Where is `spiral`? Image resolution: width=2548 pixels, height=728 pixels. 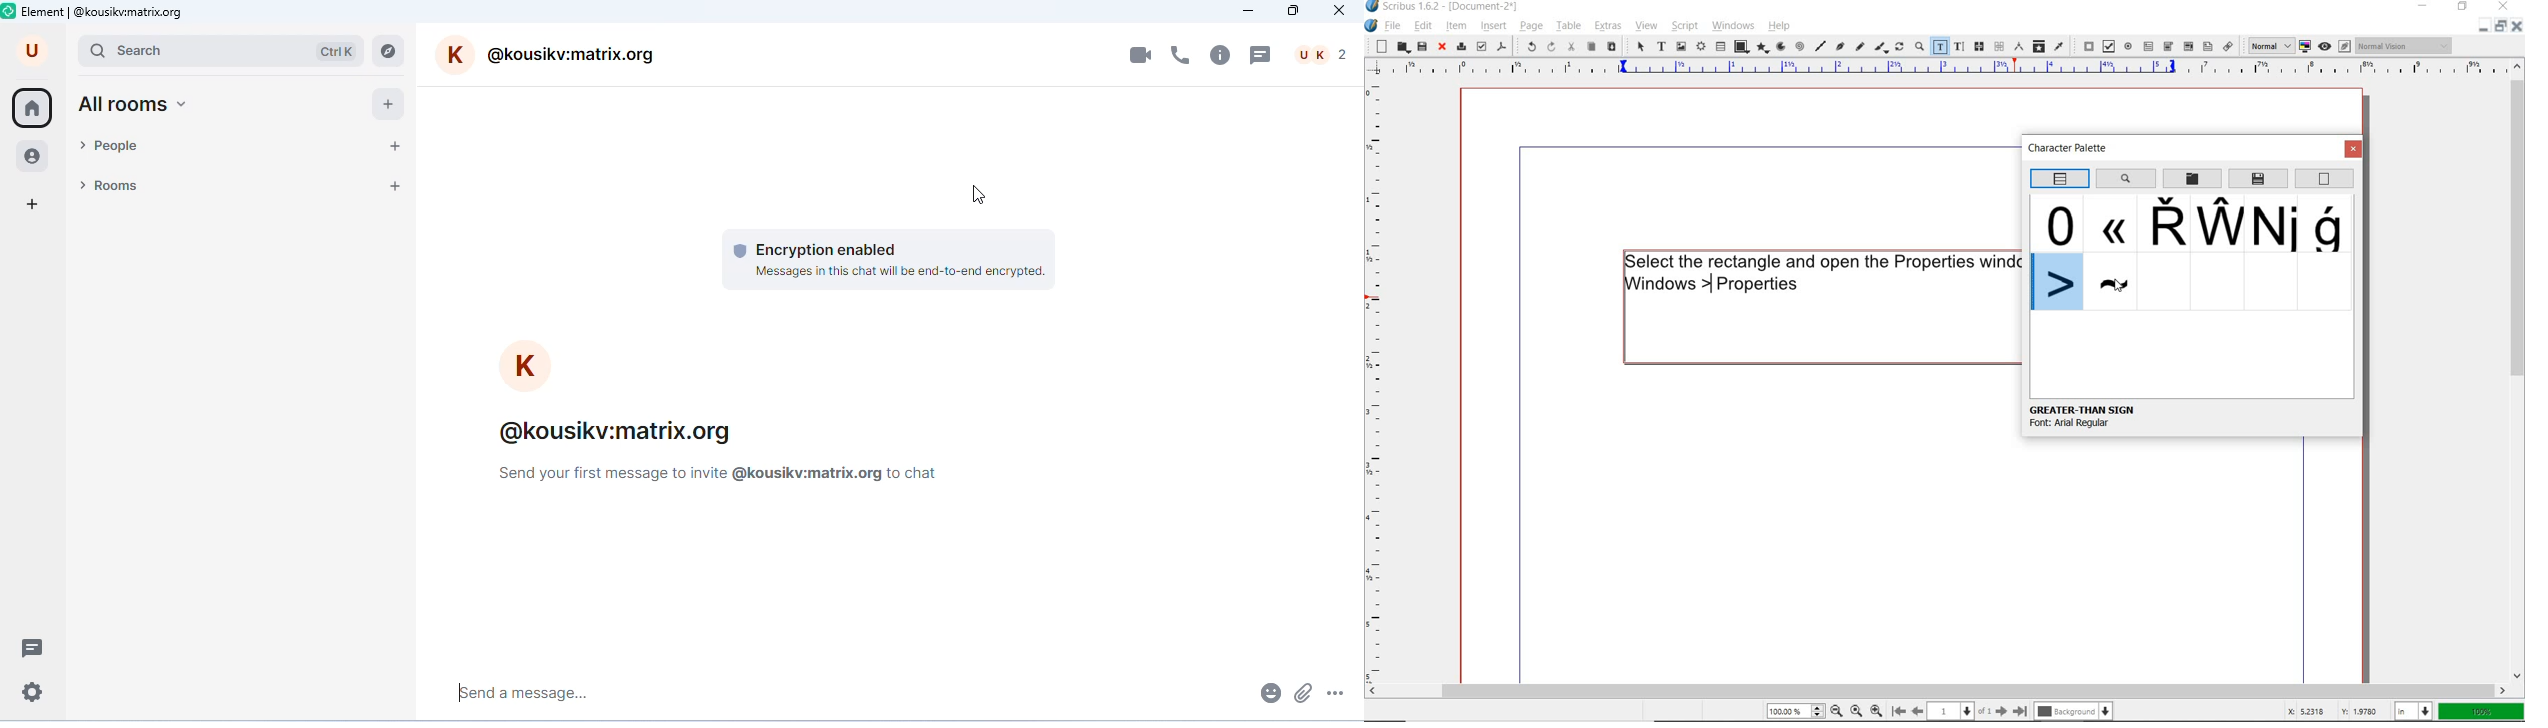
spiral is located at coordinates (1800, 46).